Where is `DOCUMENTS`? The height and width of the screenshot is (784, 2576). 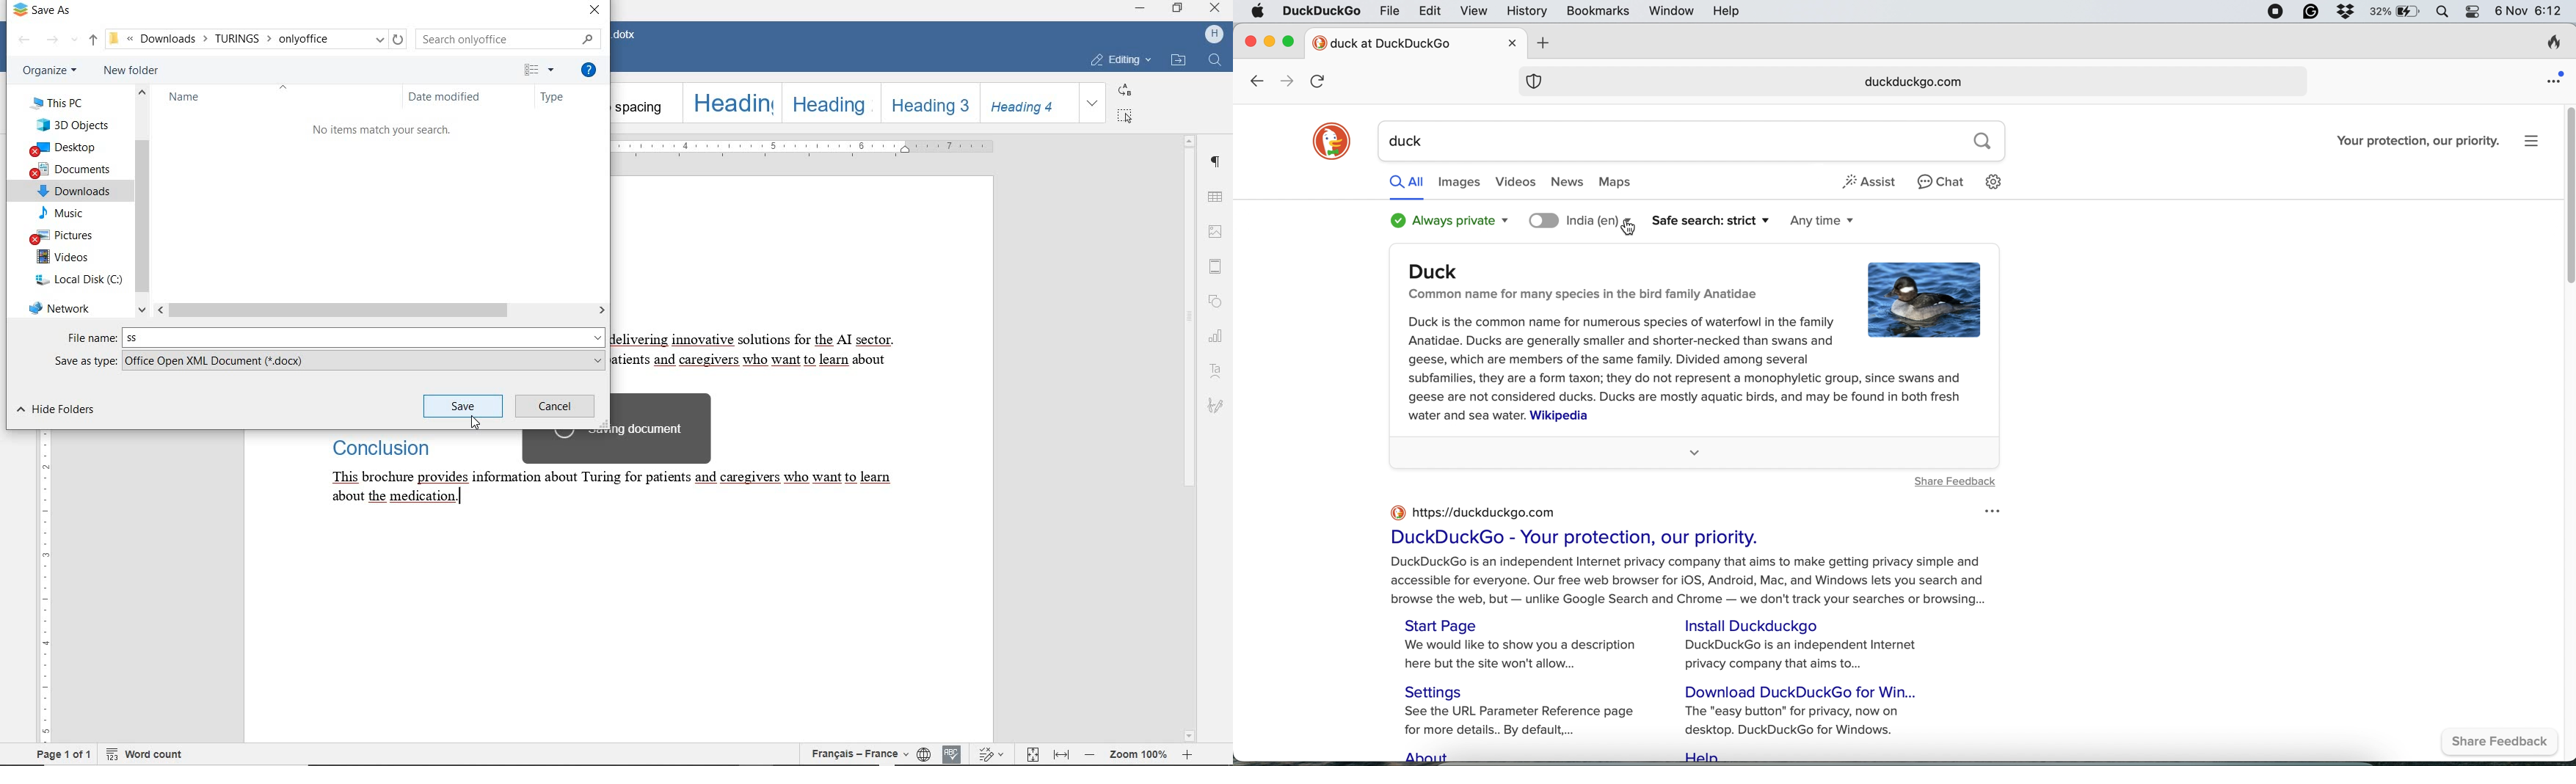 DOCUMENTS is located at coordinates (71, 170).